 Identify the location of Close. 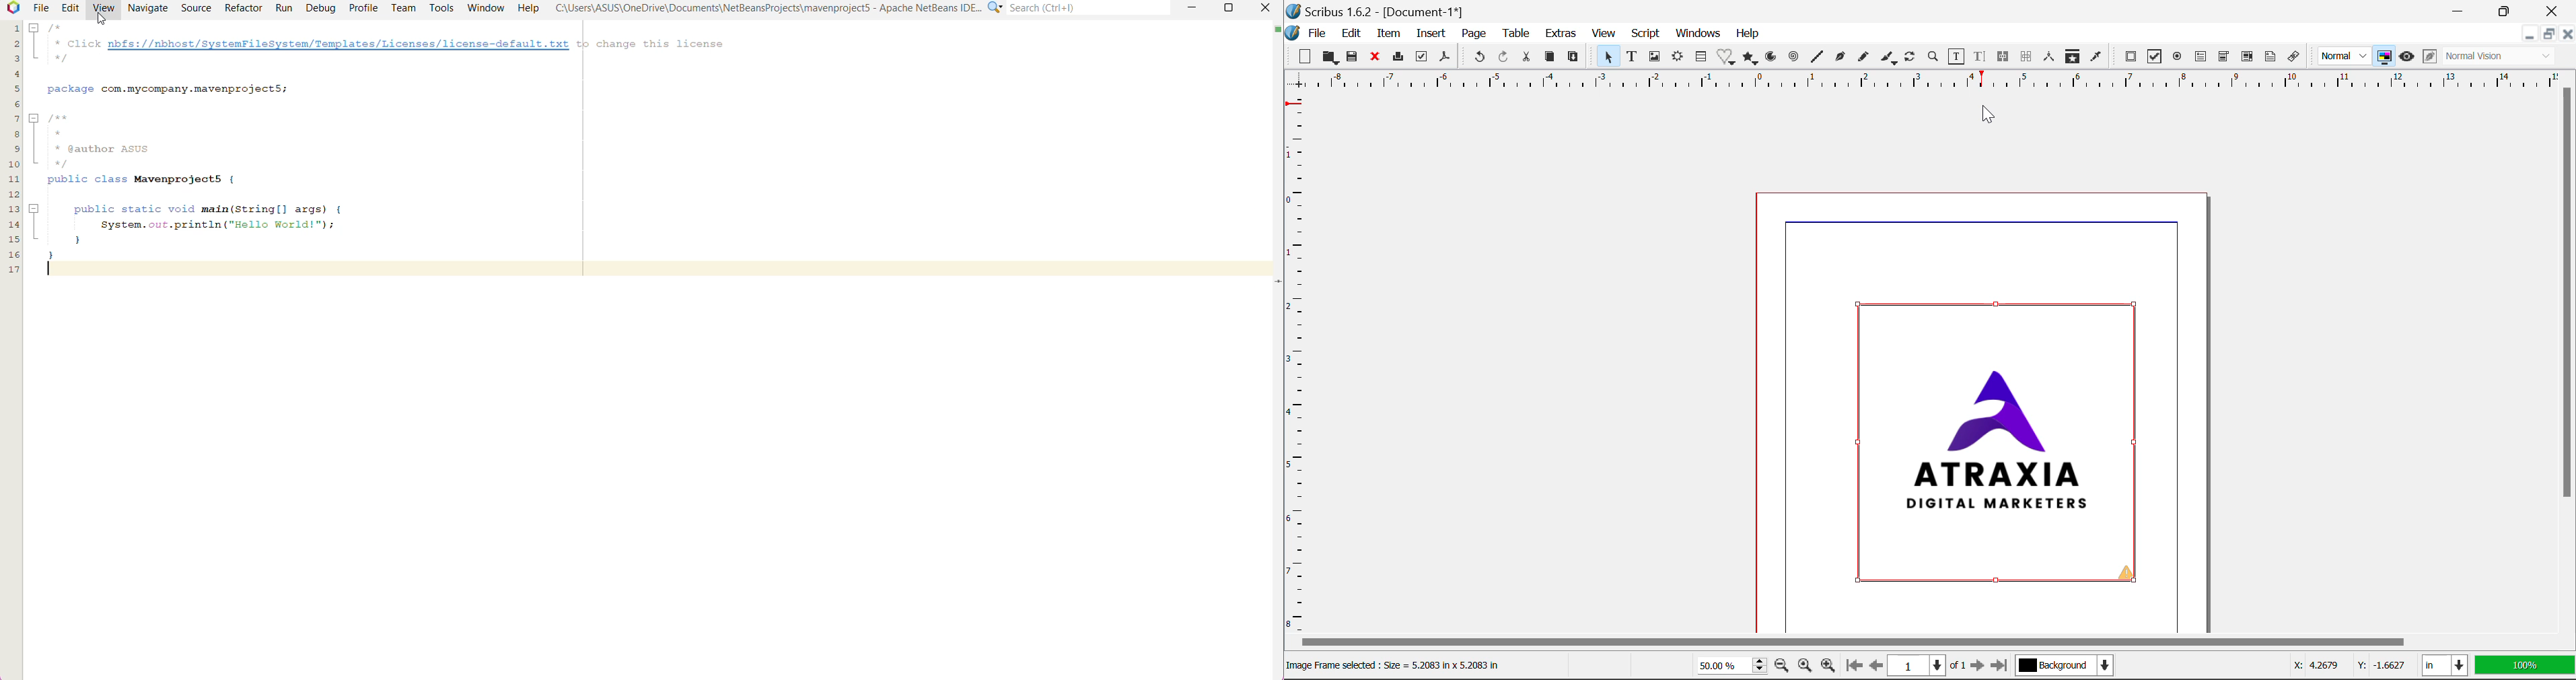
(2568, 34).